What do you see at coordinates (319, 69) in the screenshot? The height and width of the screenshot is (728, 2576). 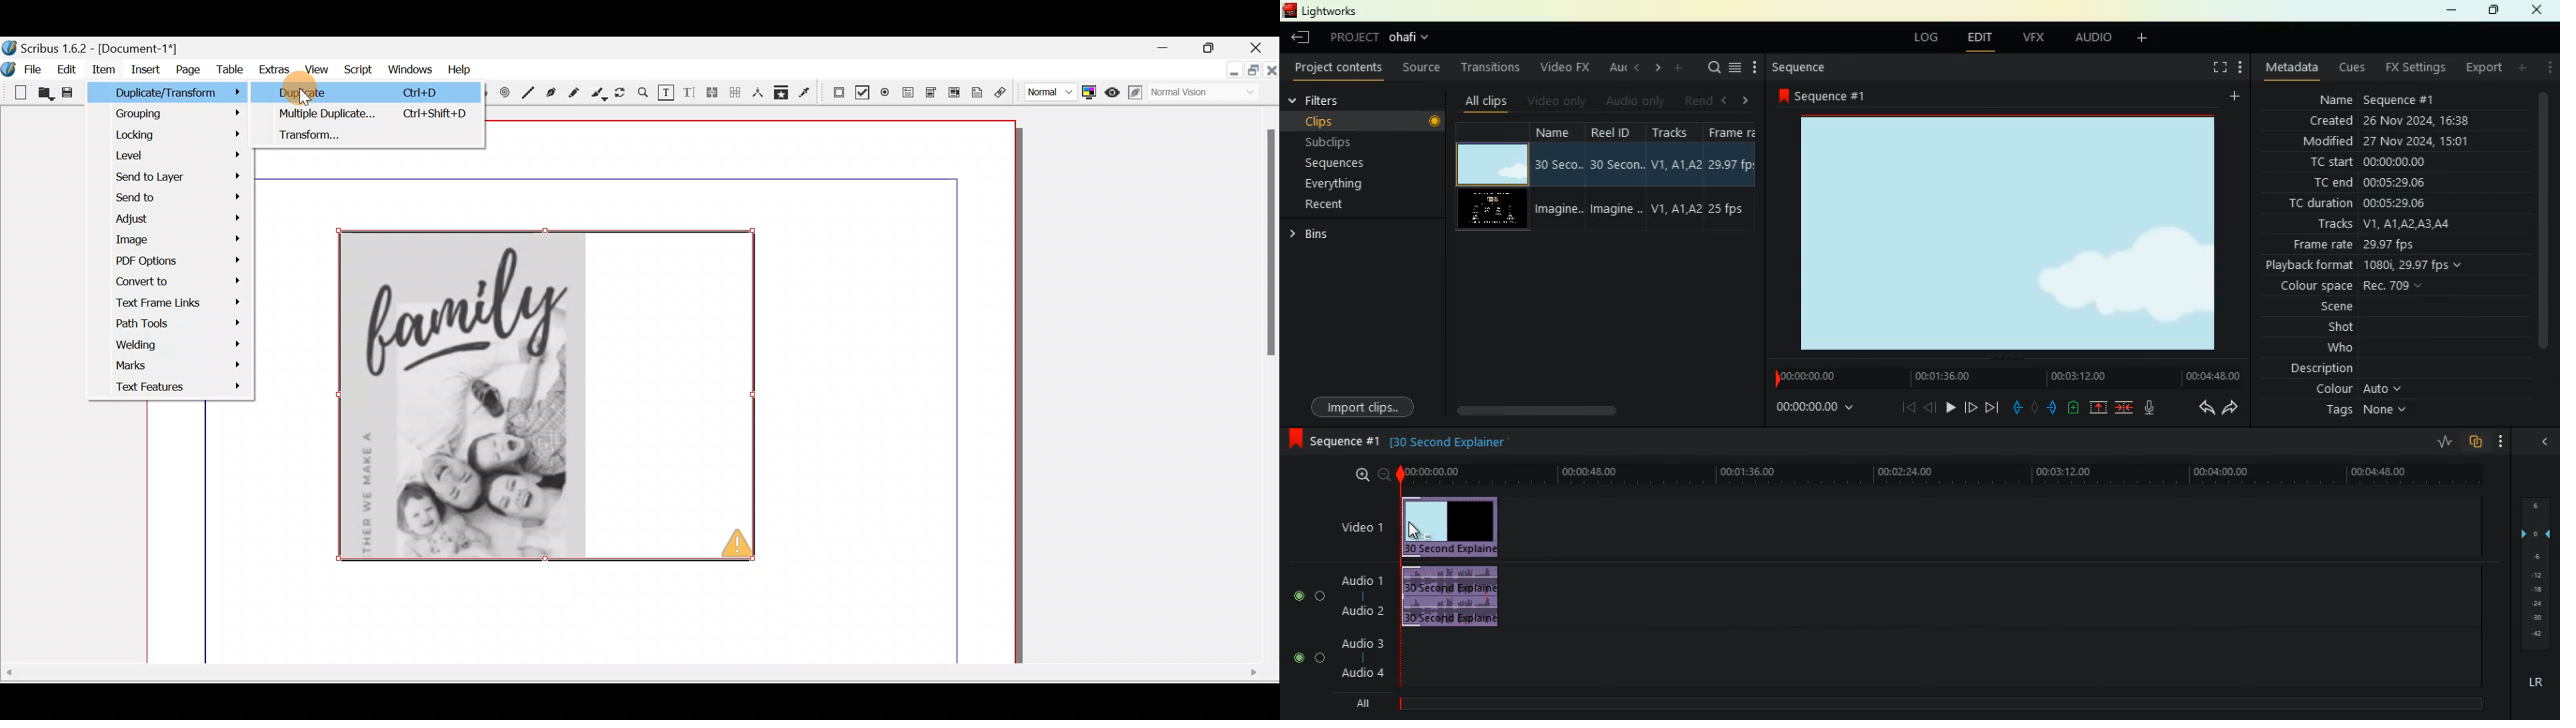 I see `View` at bounding box center [319, 69].